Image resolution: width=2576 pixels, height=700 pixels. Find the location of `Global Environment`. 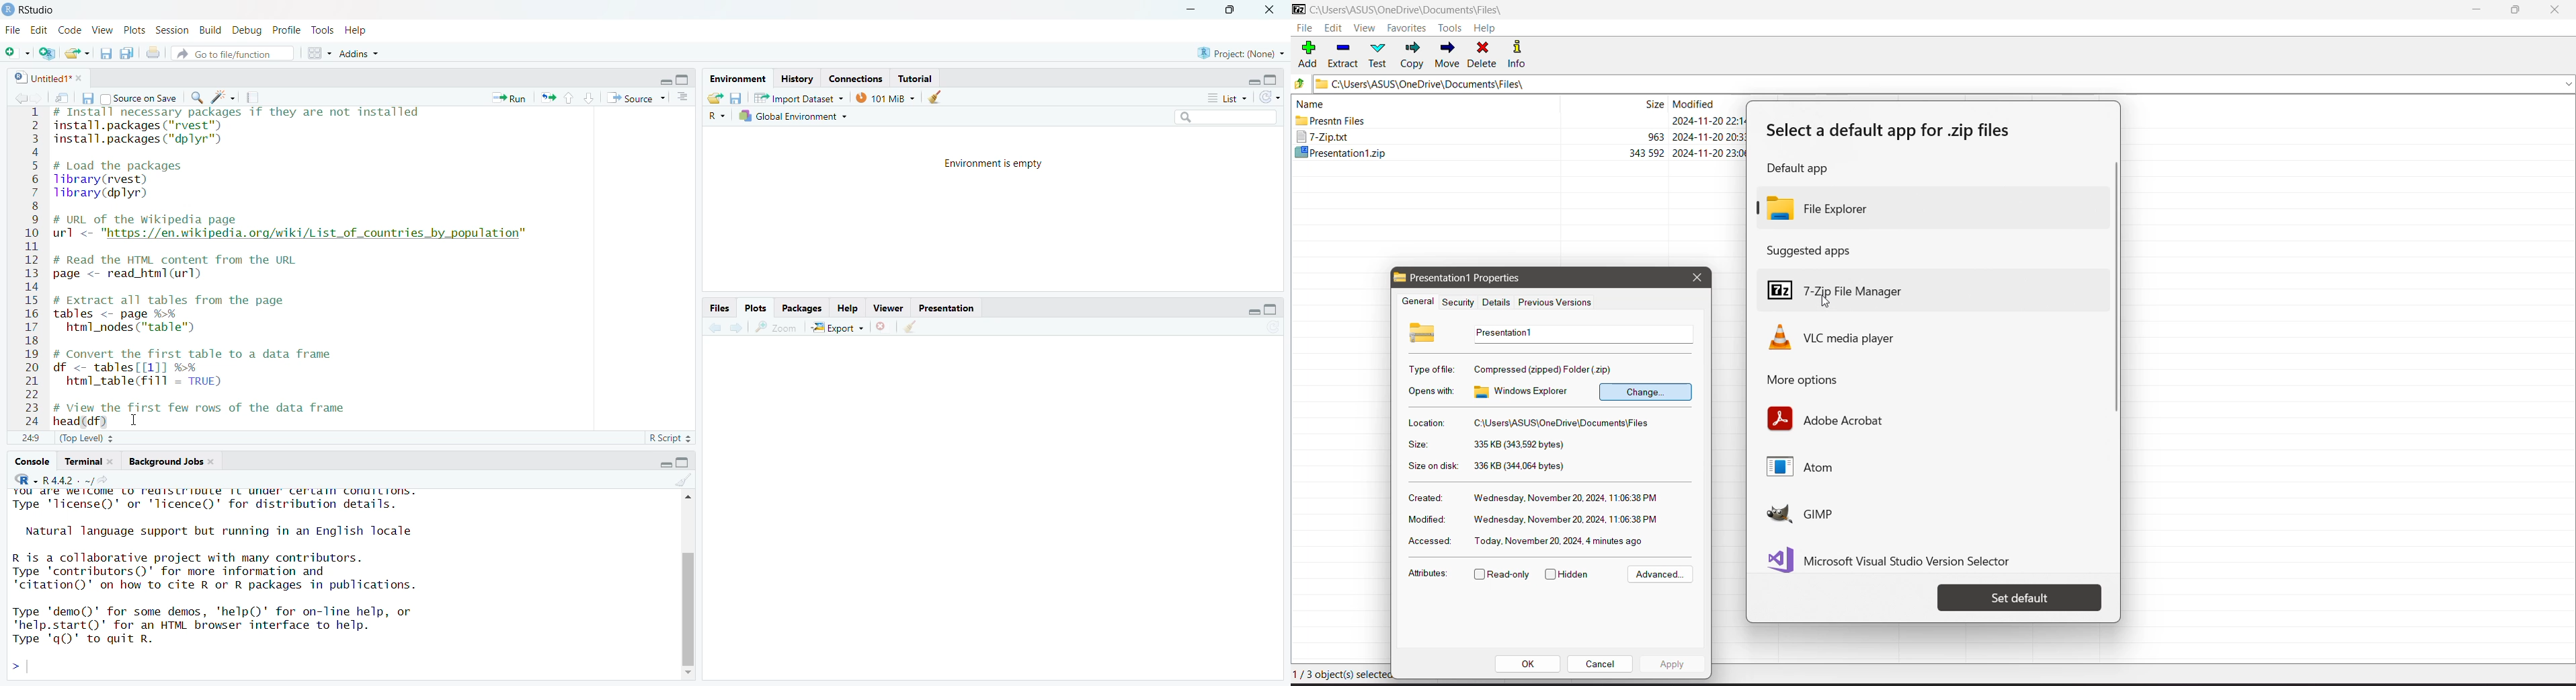

Global Environment is located at coordinates (794, 116).